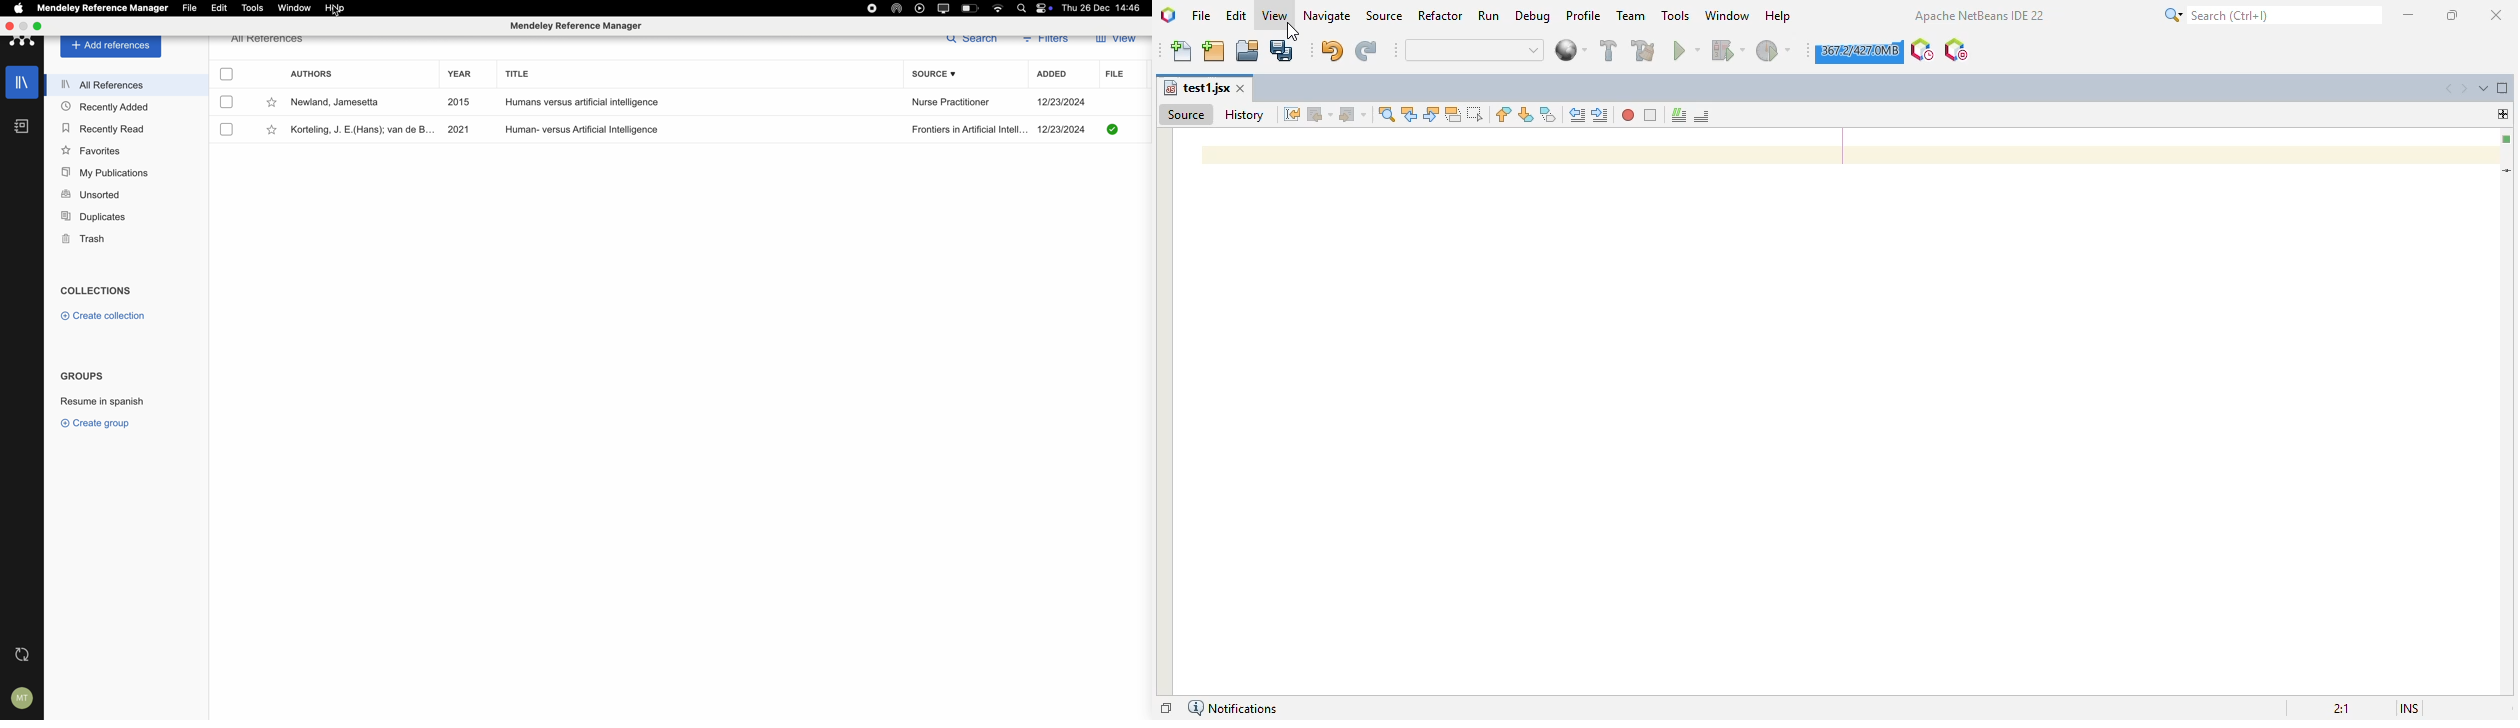 This screenshot has height=728, width=2520. What do you see at coordinates (969, 129) in the screenshot?
I see `Frontiers in Artificial Intell...` at bounding box center [969, 129].